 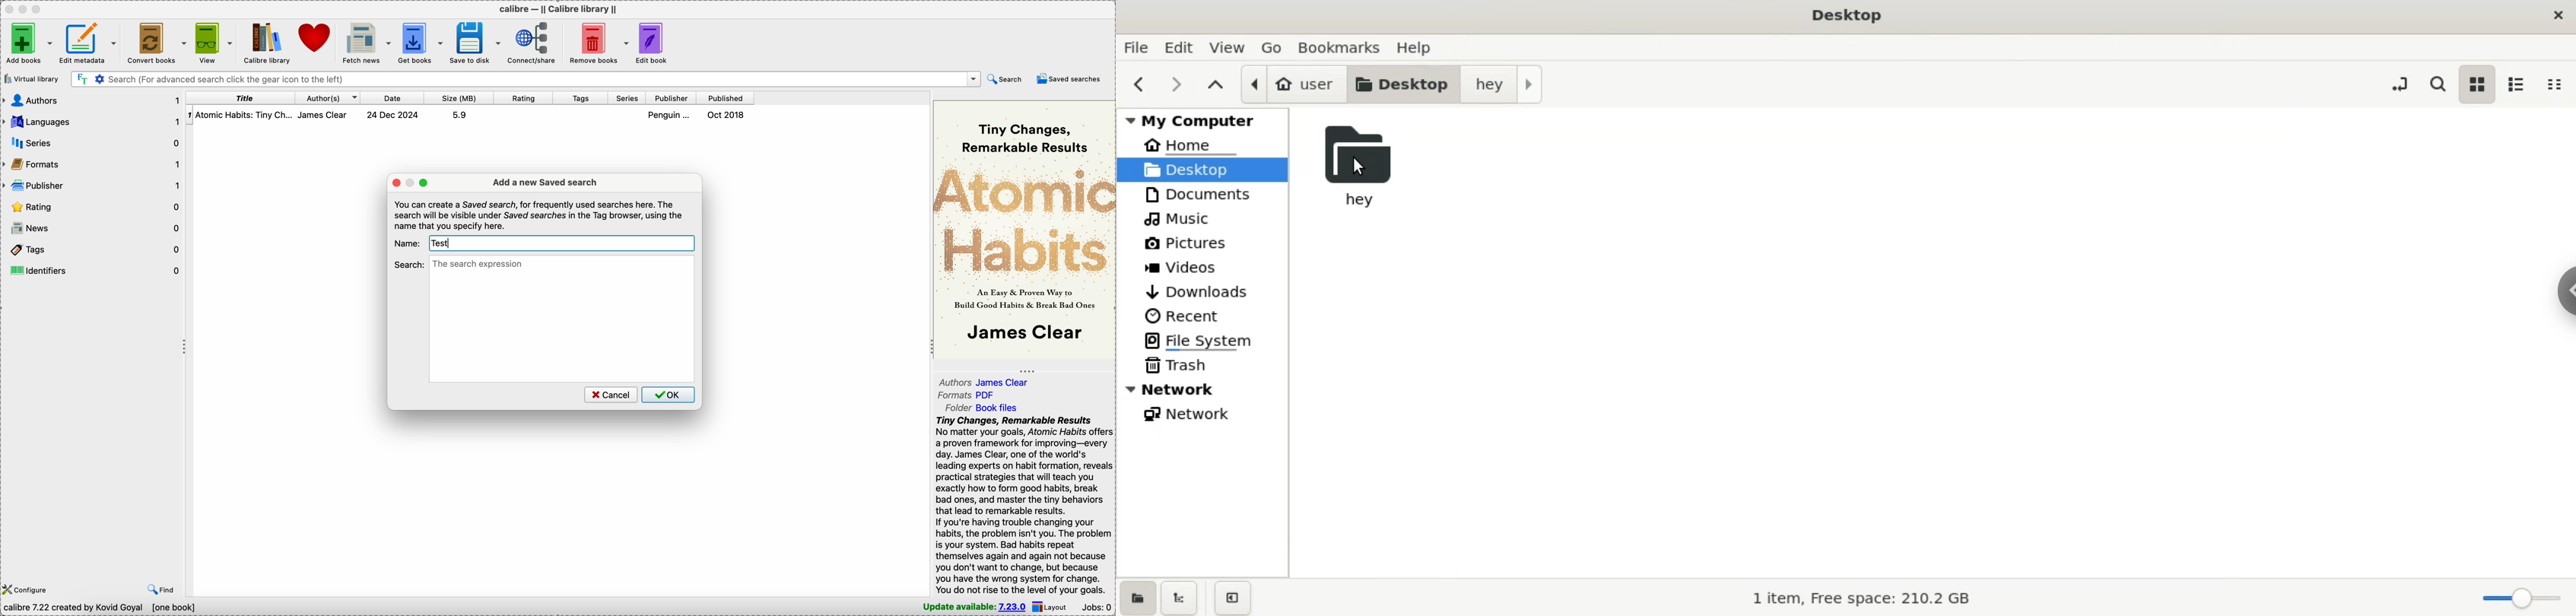 I want to click on published, so click(x=726, y=98).